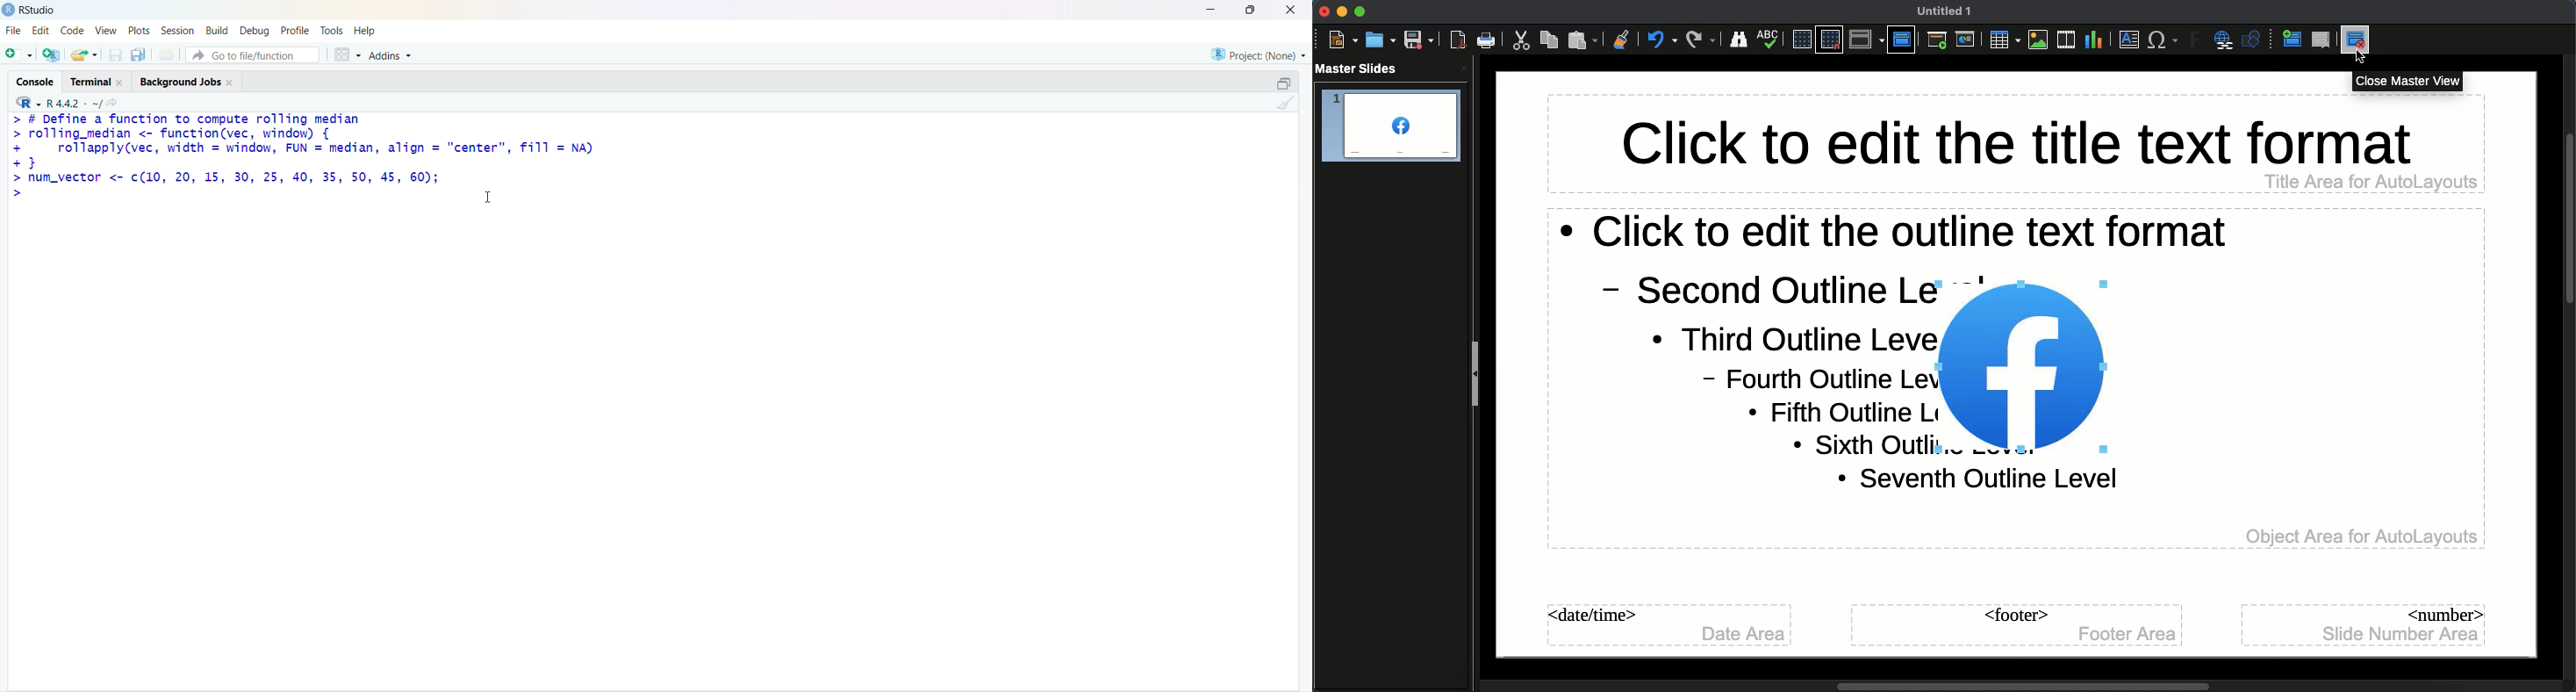 The image size is (2576, 700). I want to click on addins, so click(390, 56).